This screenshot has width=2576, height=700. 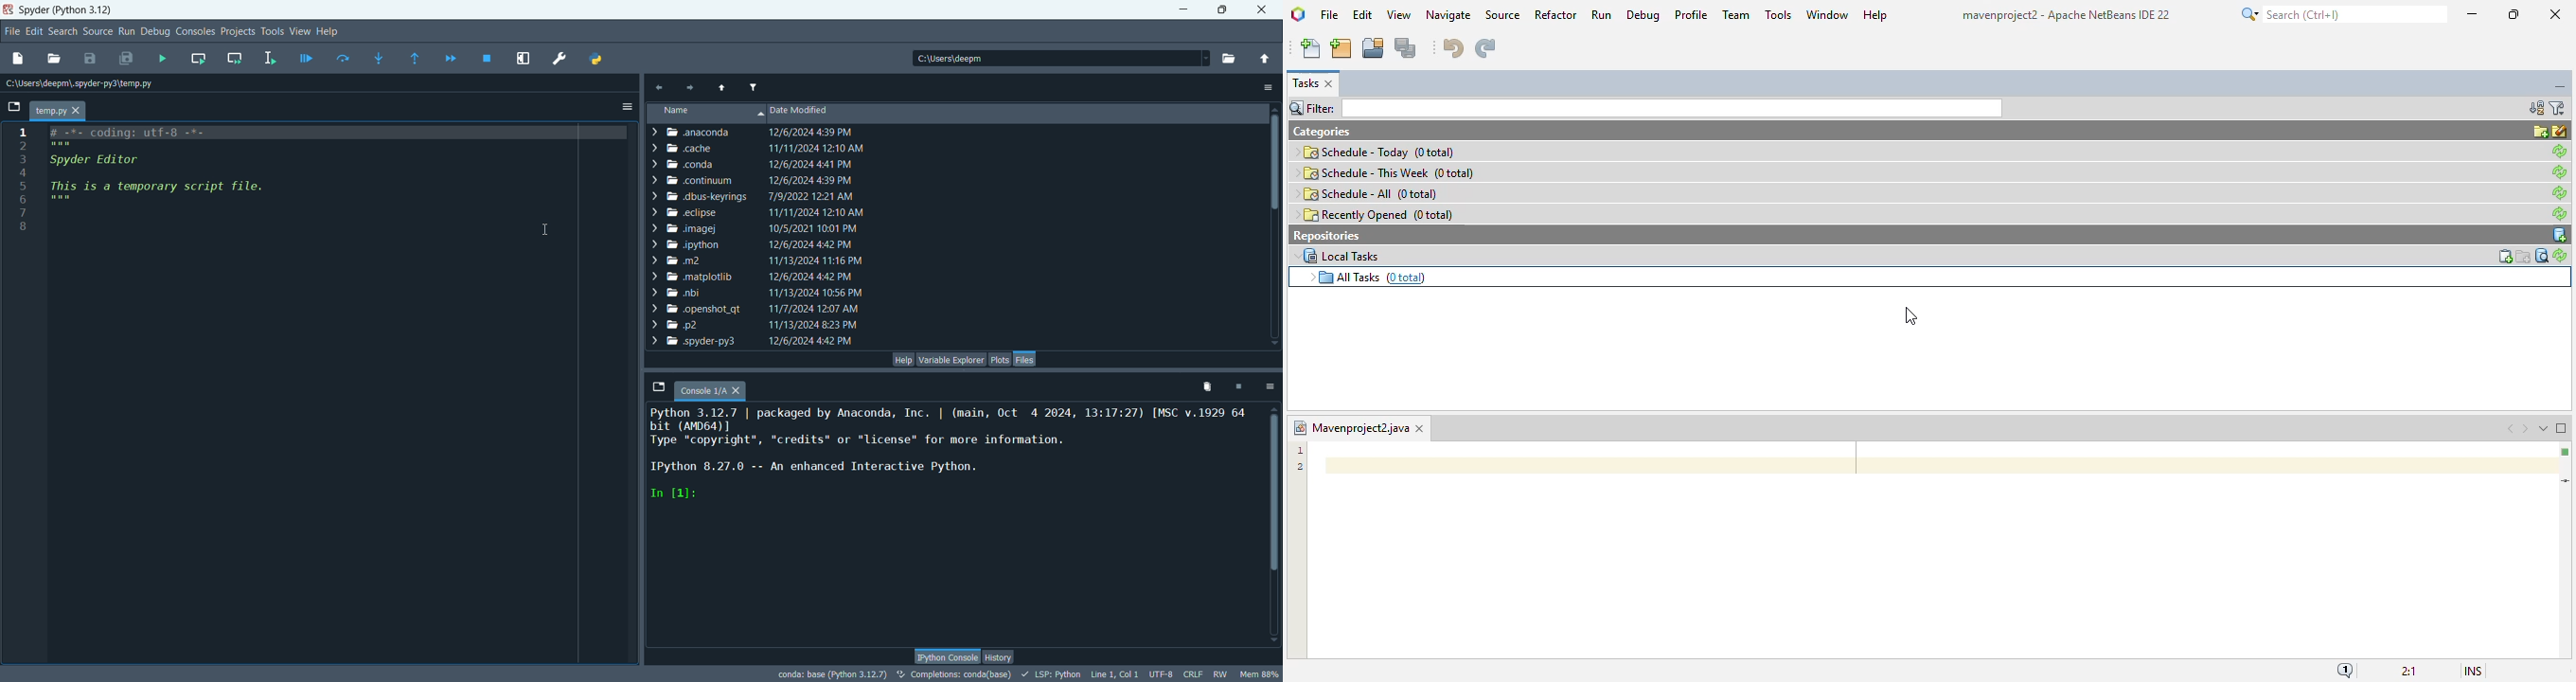 What do you see at coordinates (271, 58) in the screenshot?
I see `run selection` at bounding box center [271, 58].